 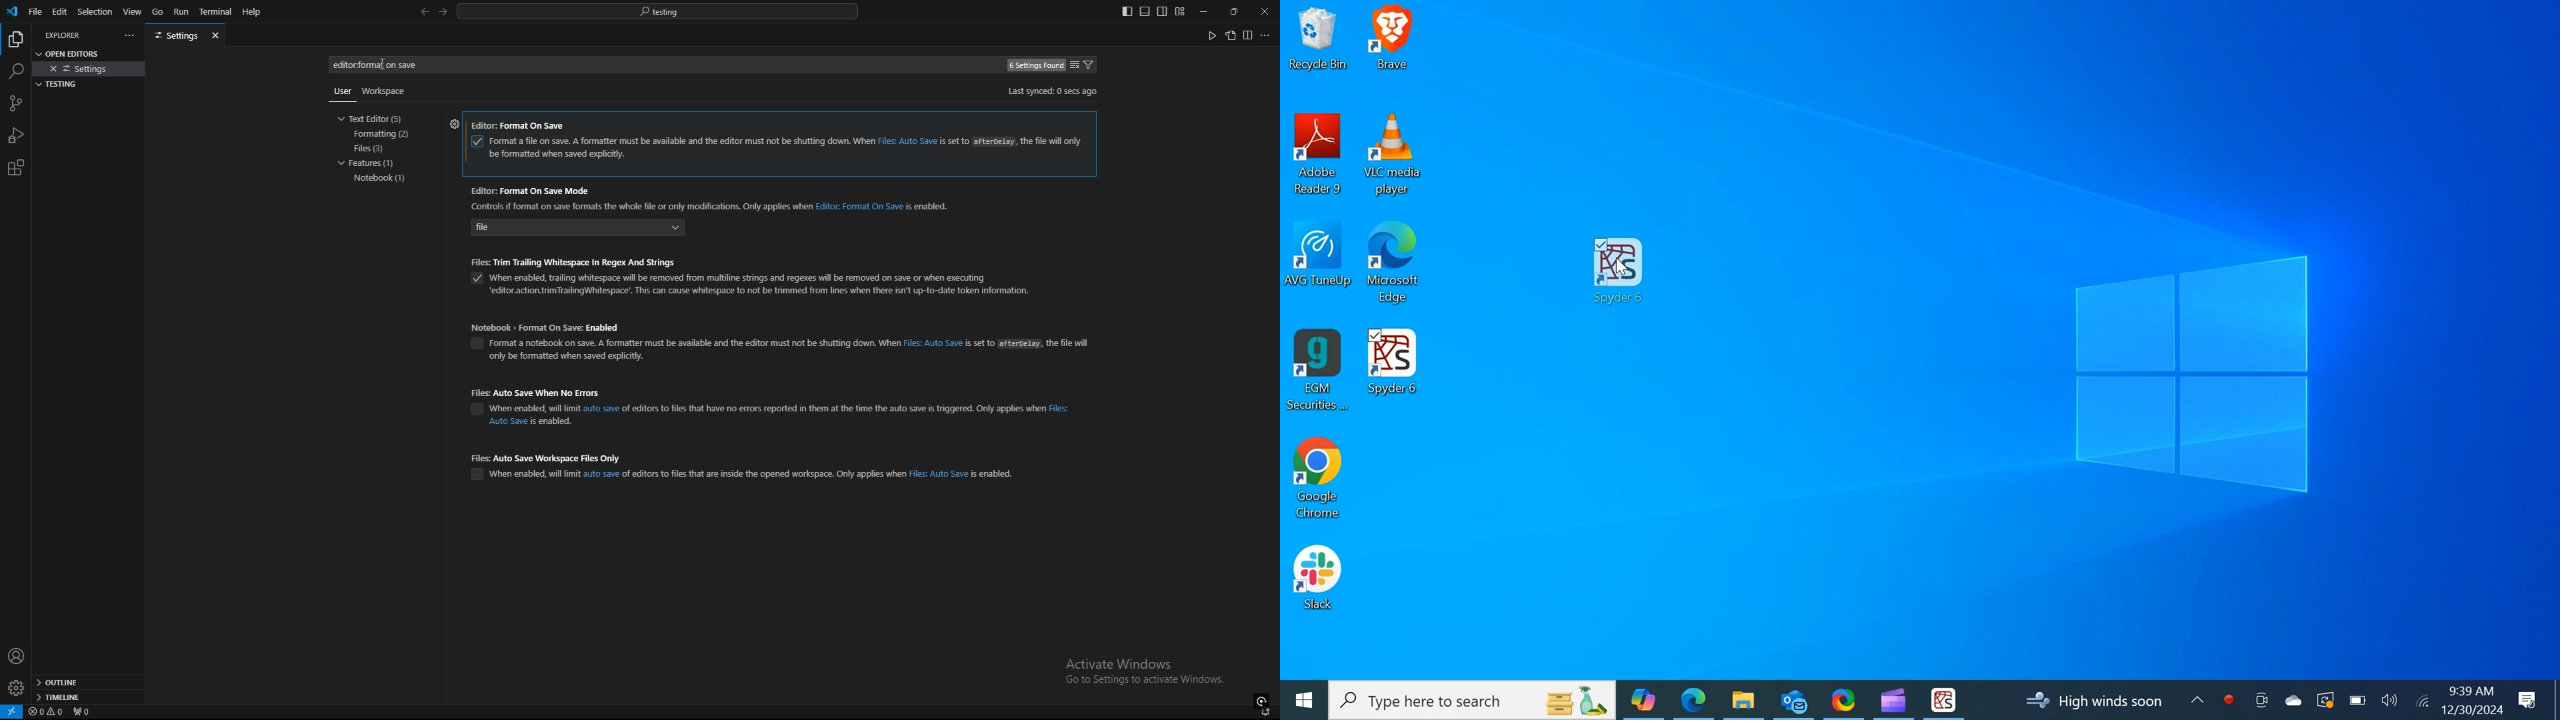 I want to click on Internet Connectivity, so click(x=2421, y=699).